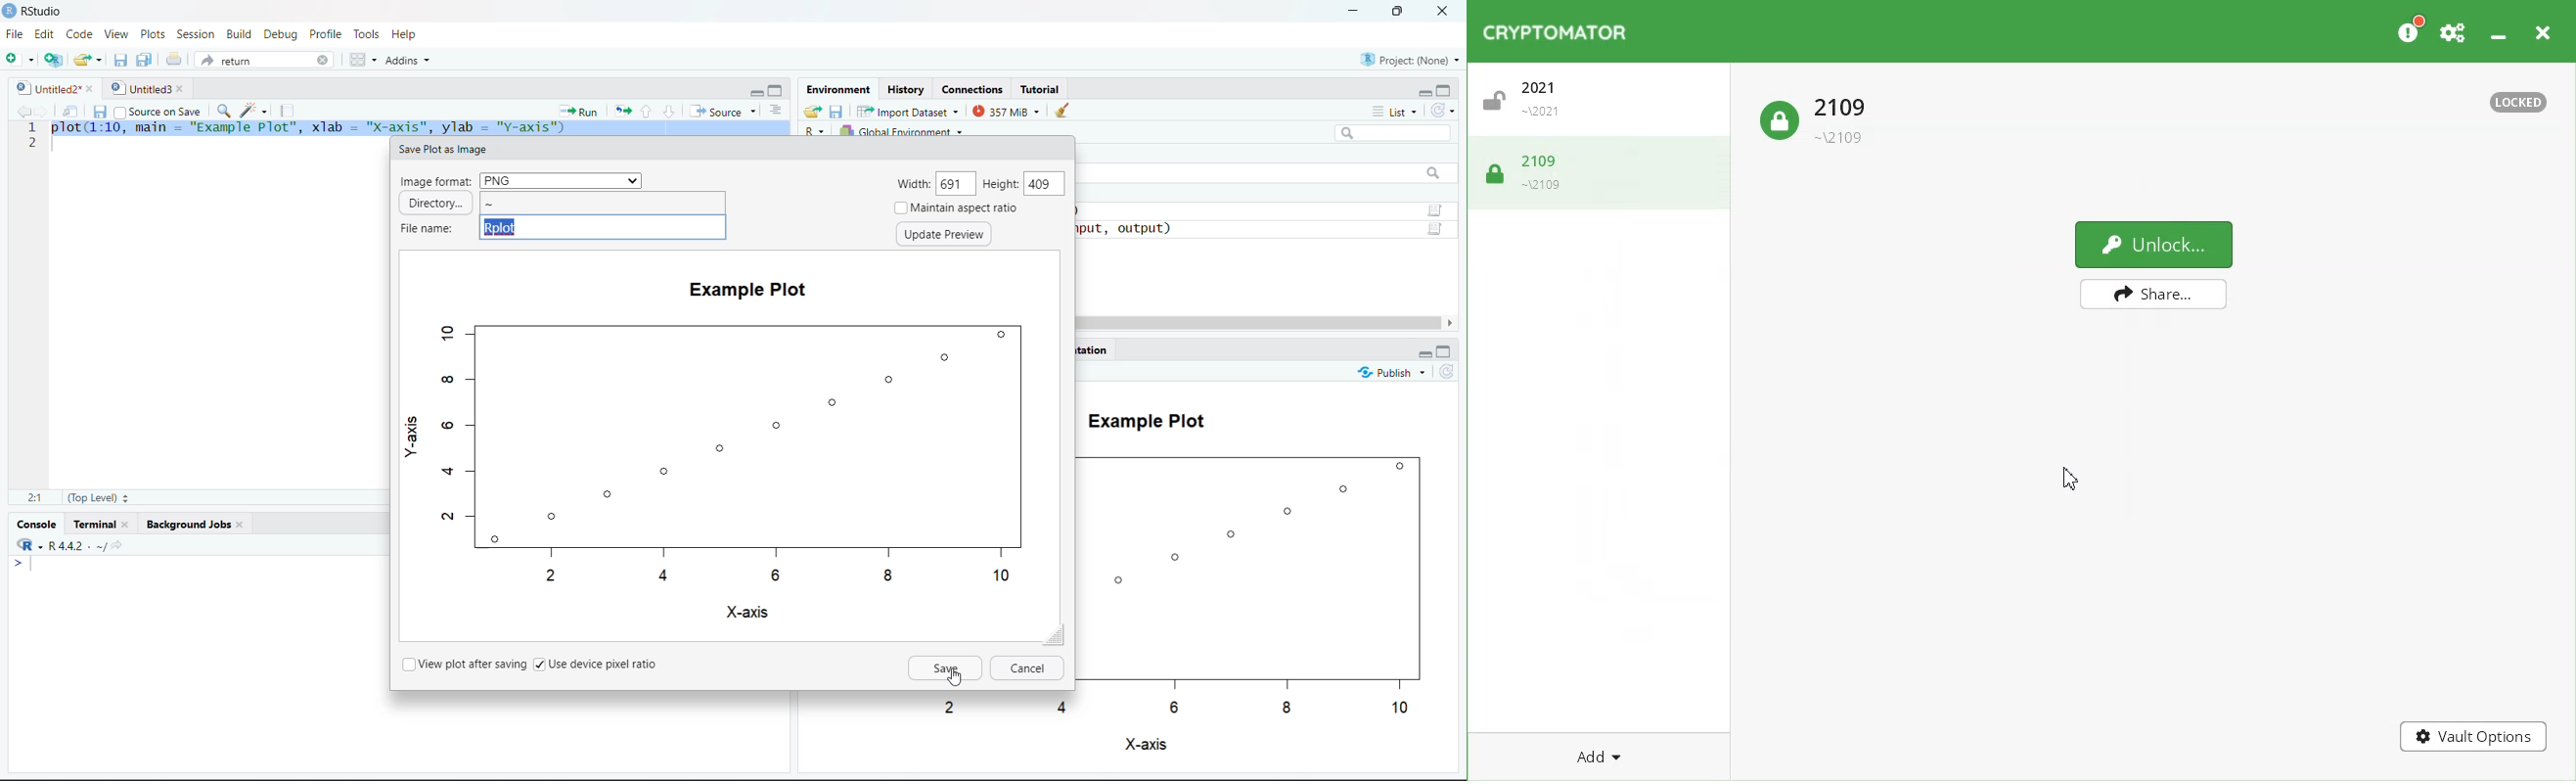 Image resolution: width=2576 pixels, height=784 pixels. I want to click on View the current working directory, so click(119, 546).